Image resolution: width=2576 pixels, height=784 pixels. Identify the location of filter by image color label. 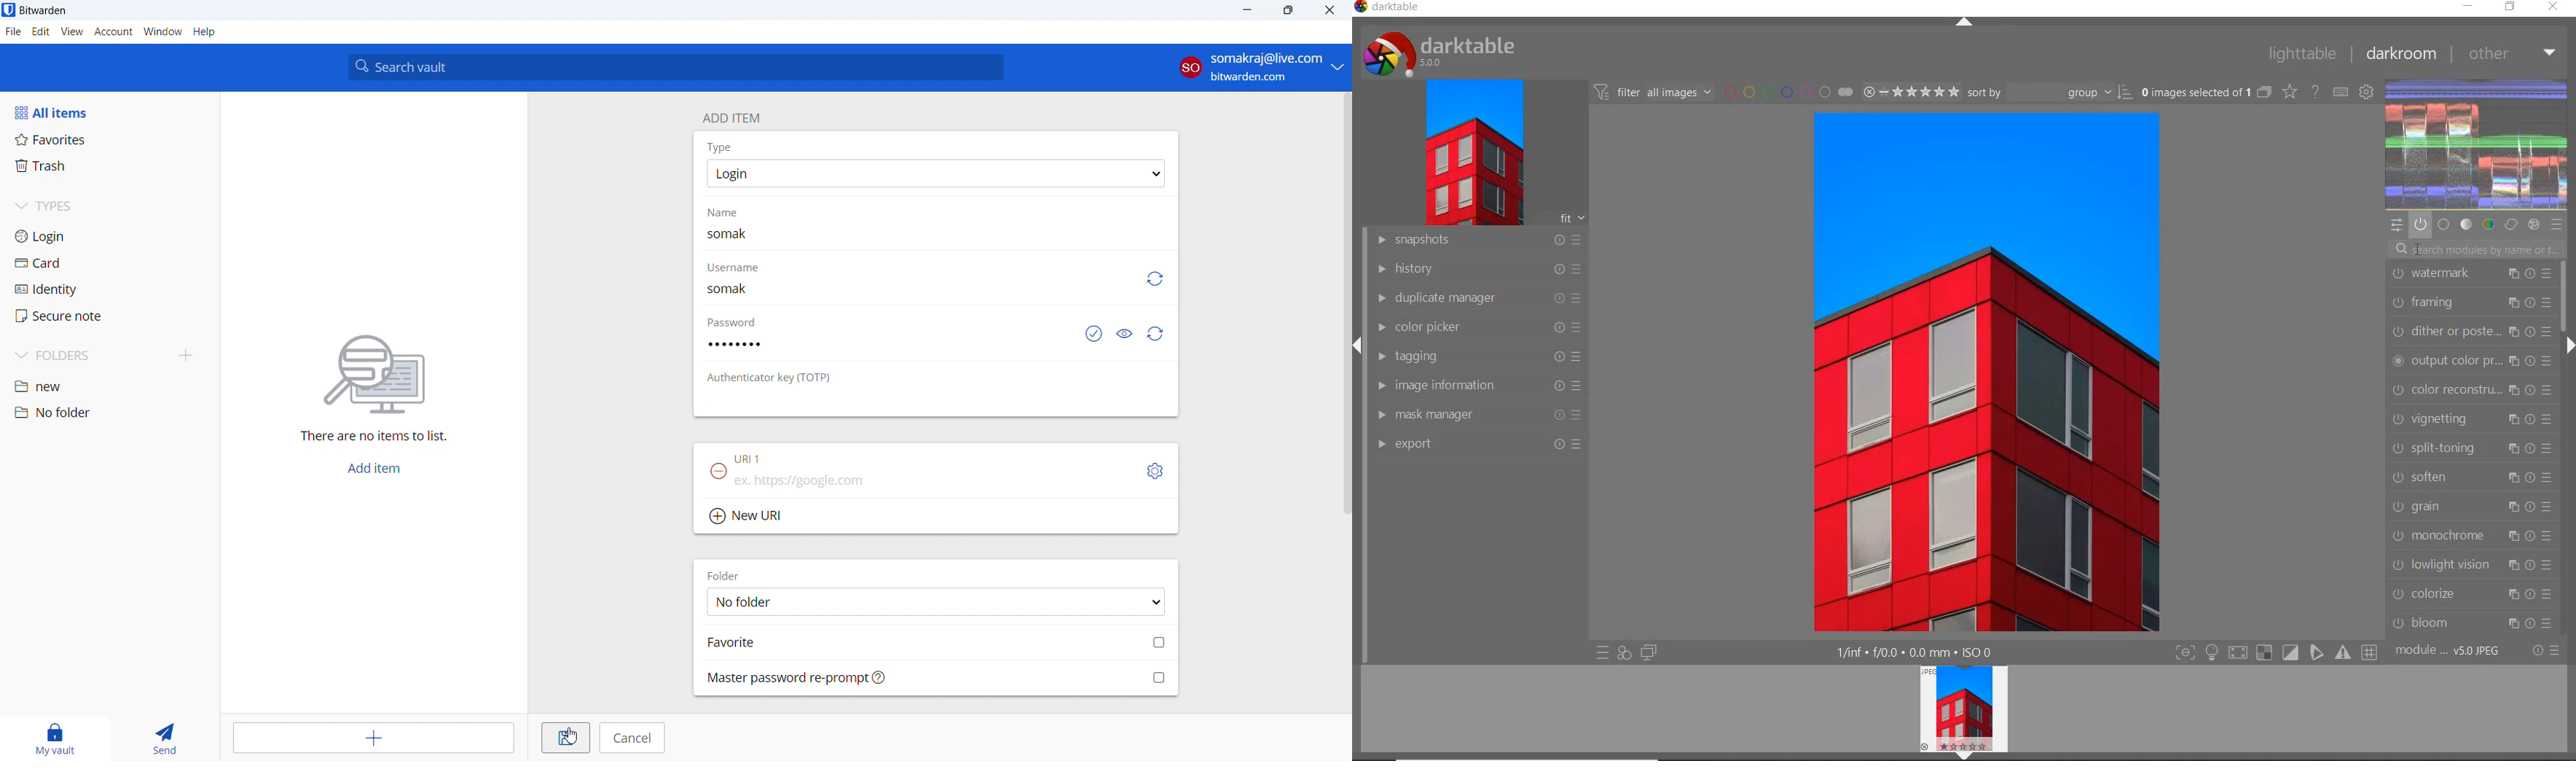
(1788, 92).